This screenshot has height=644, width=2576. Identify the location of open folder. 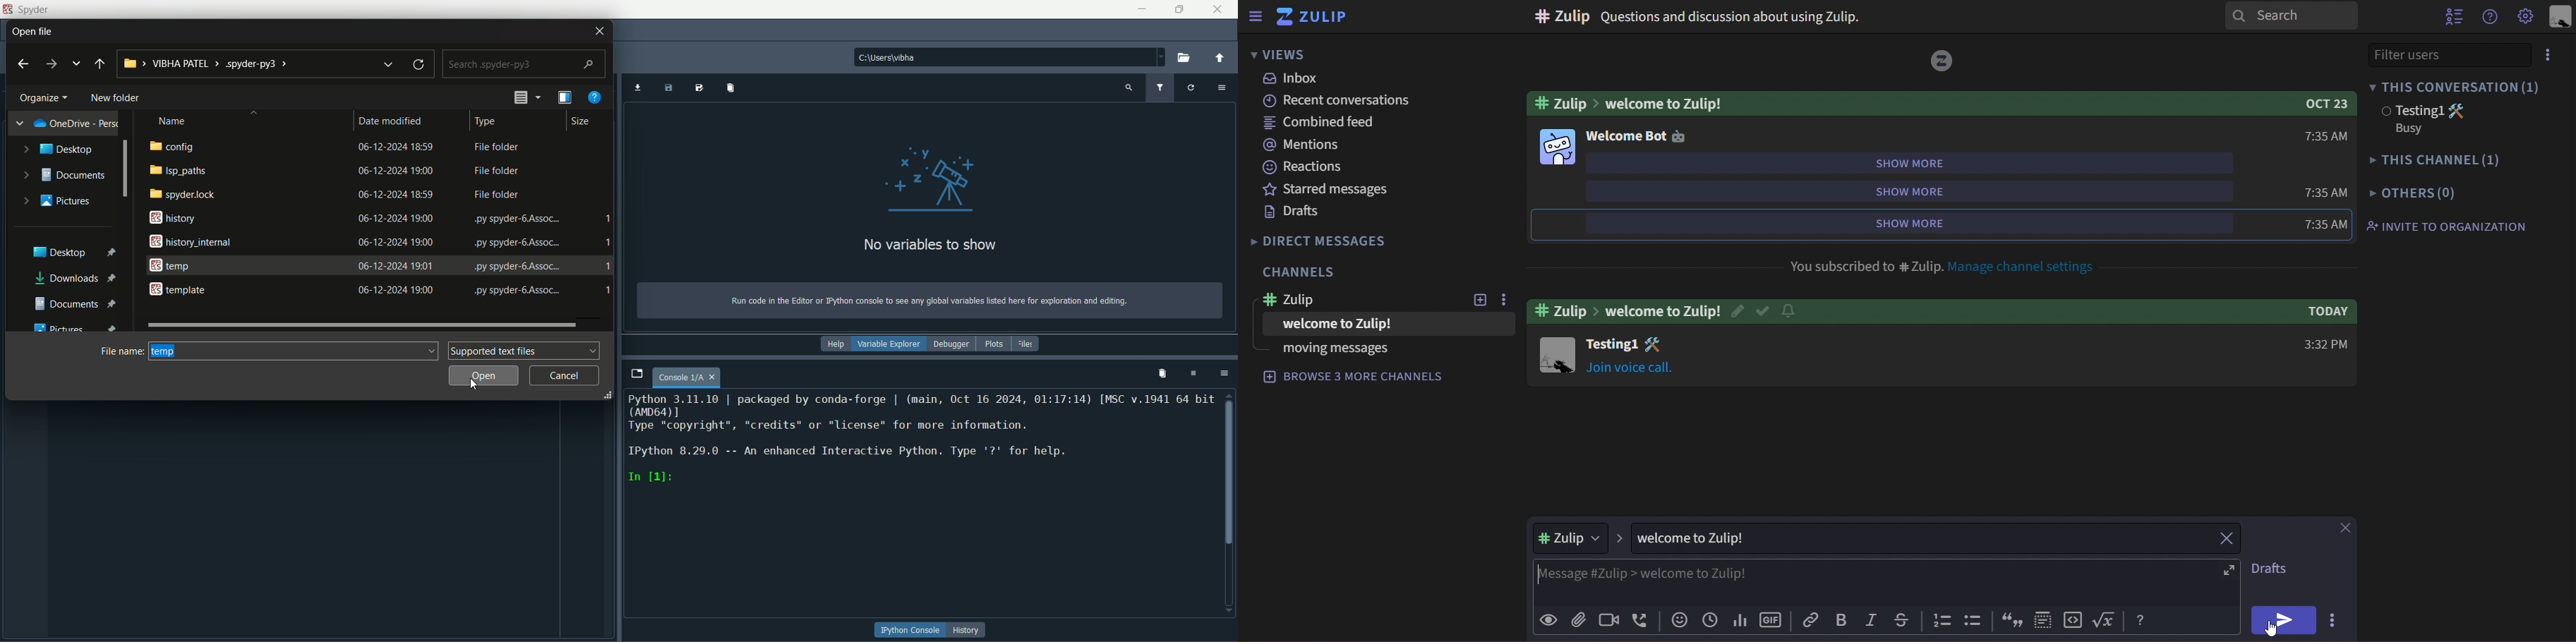
(1187, 57).